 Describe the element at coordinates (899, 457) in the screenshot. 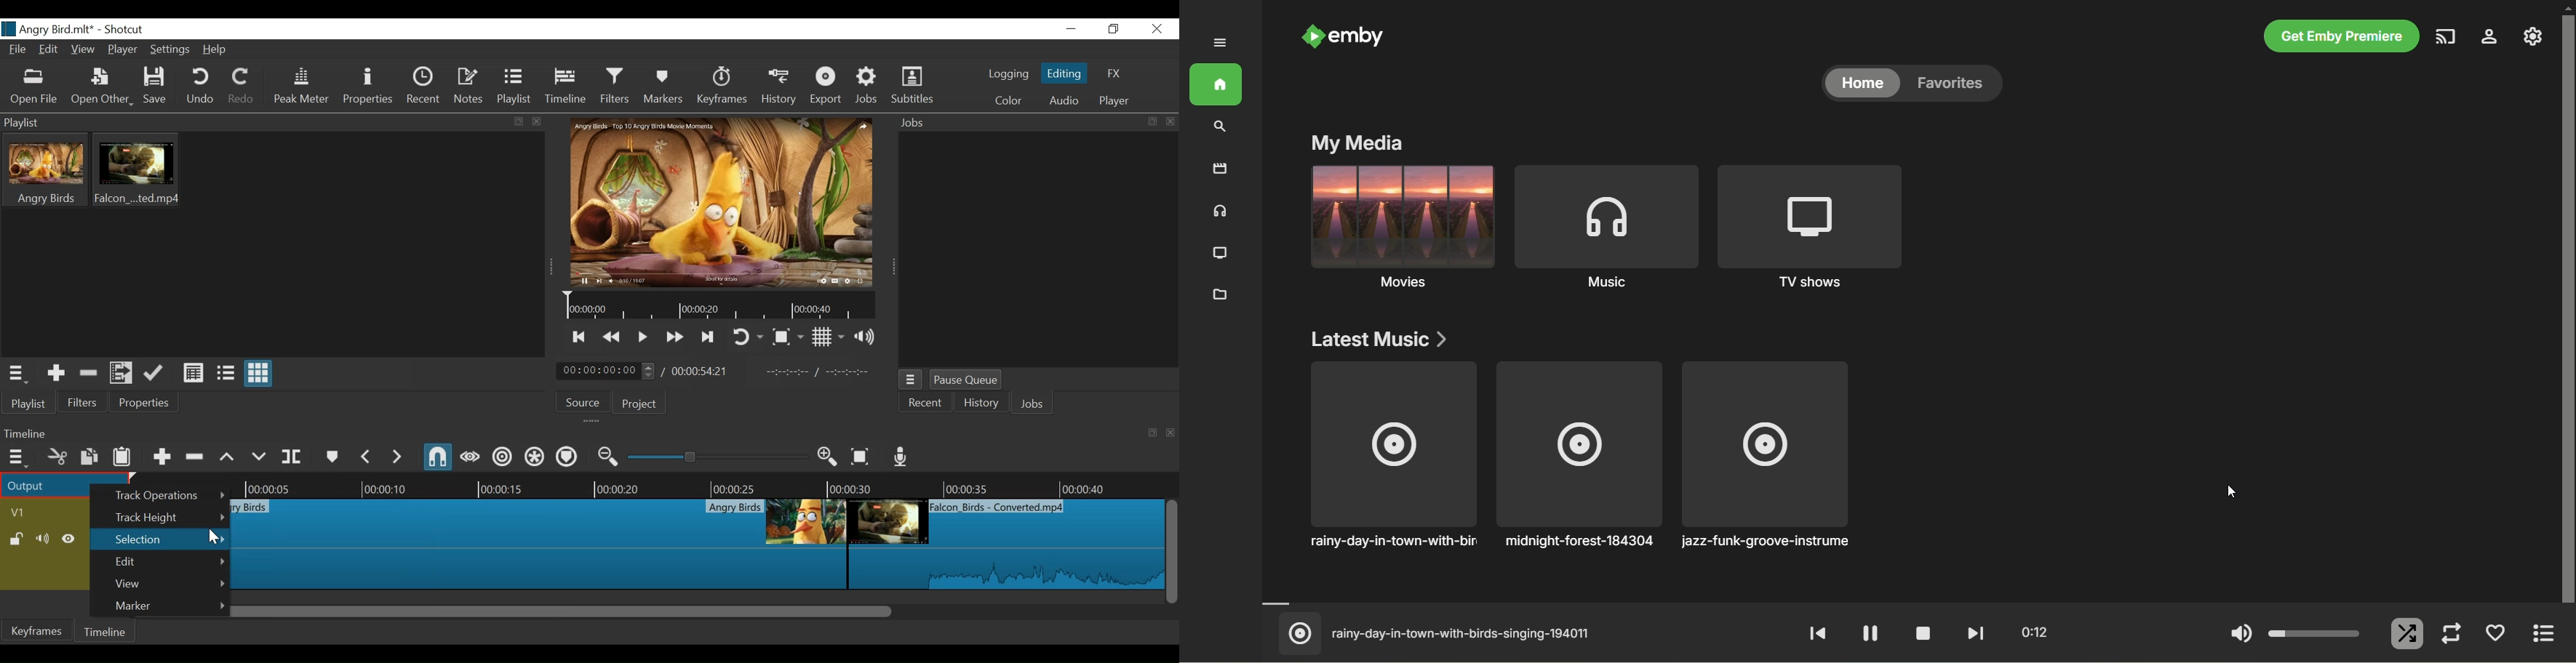

I see `Record audio` at that location.